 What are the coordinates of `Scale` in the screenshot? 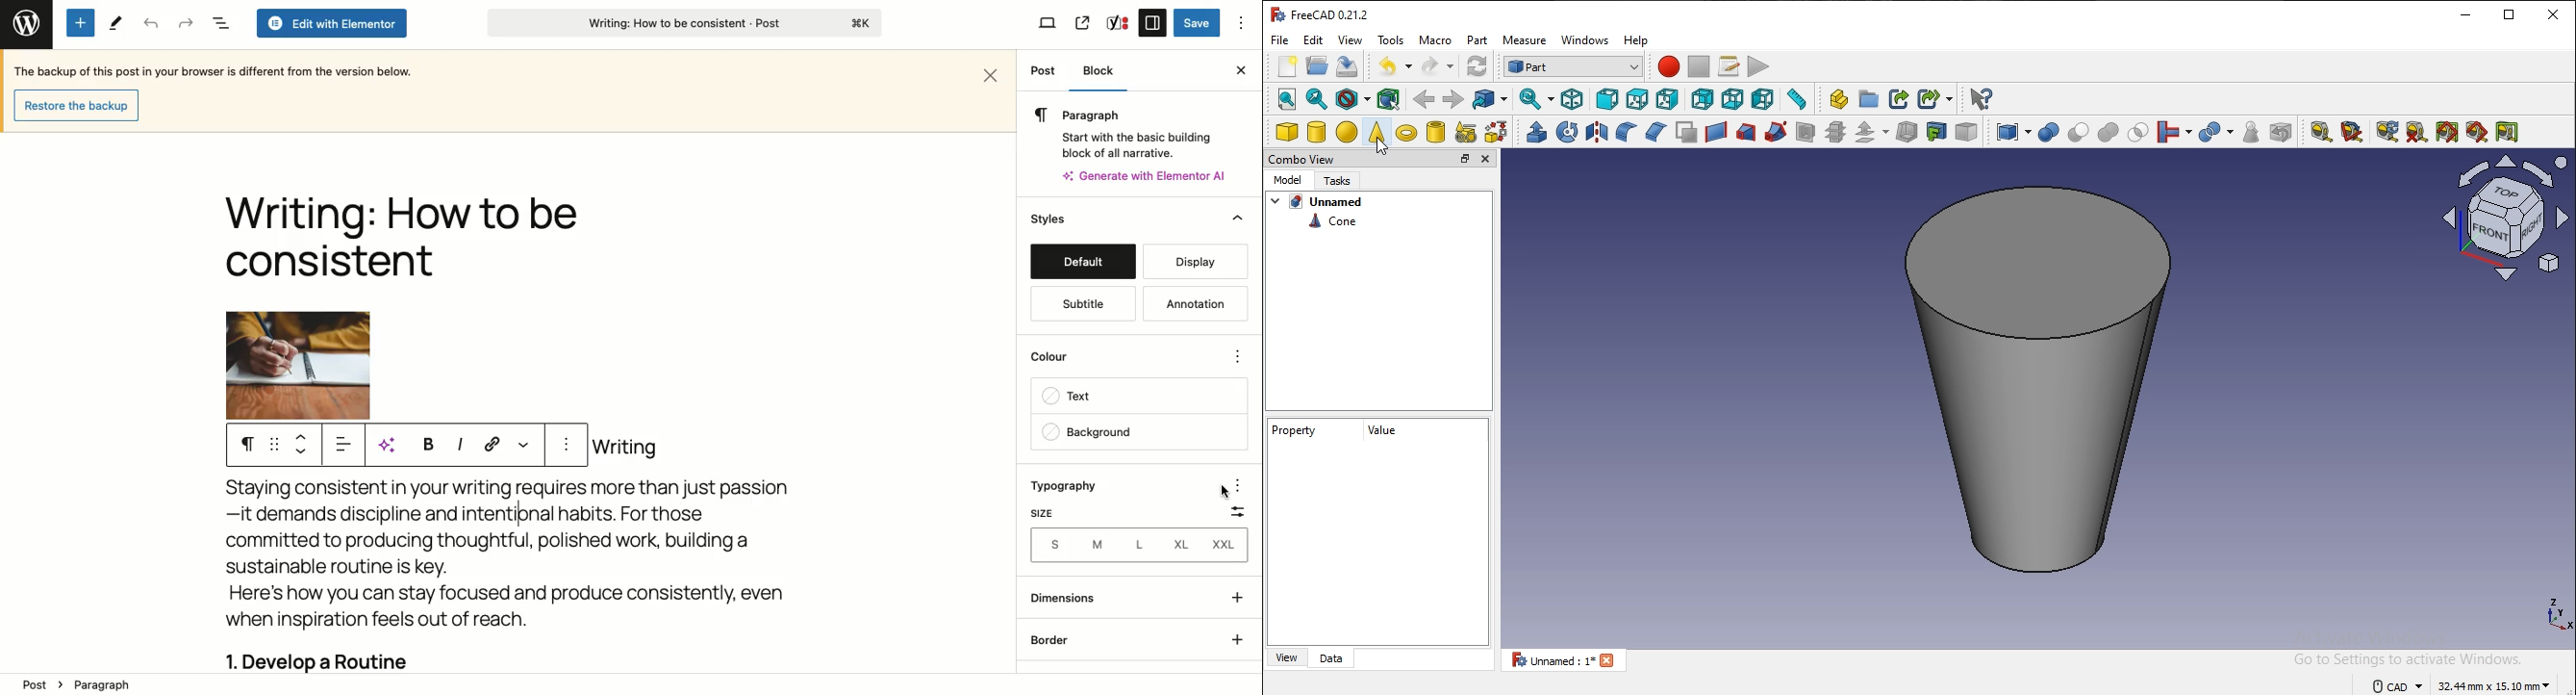 It's located at (1238, 512).